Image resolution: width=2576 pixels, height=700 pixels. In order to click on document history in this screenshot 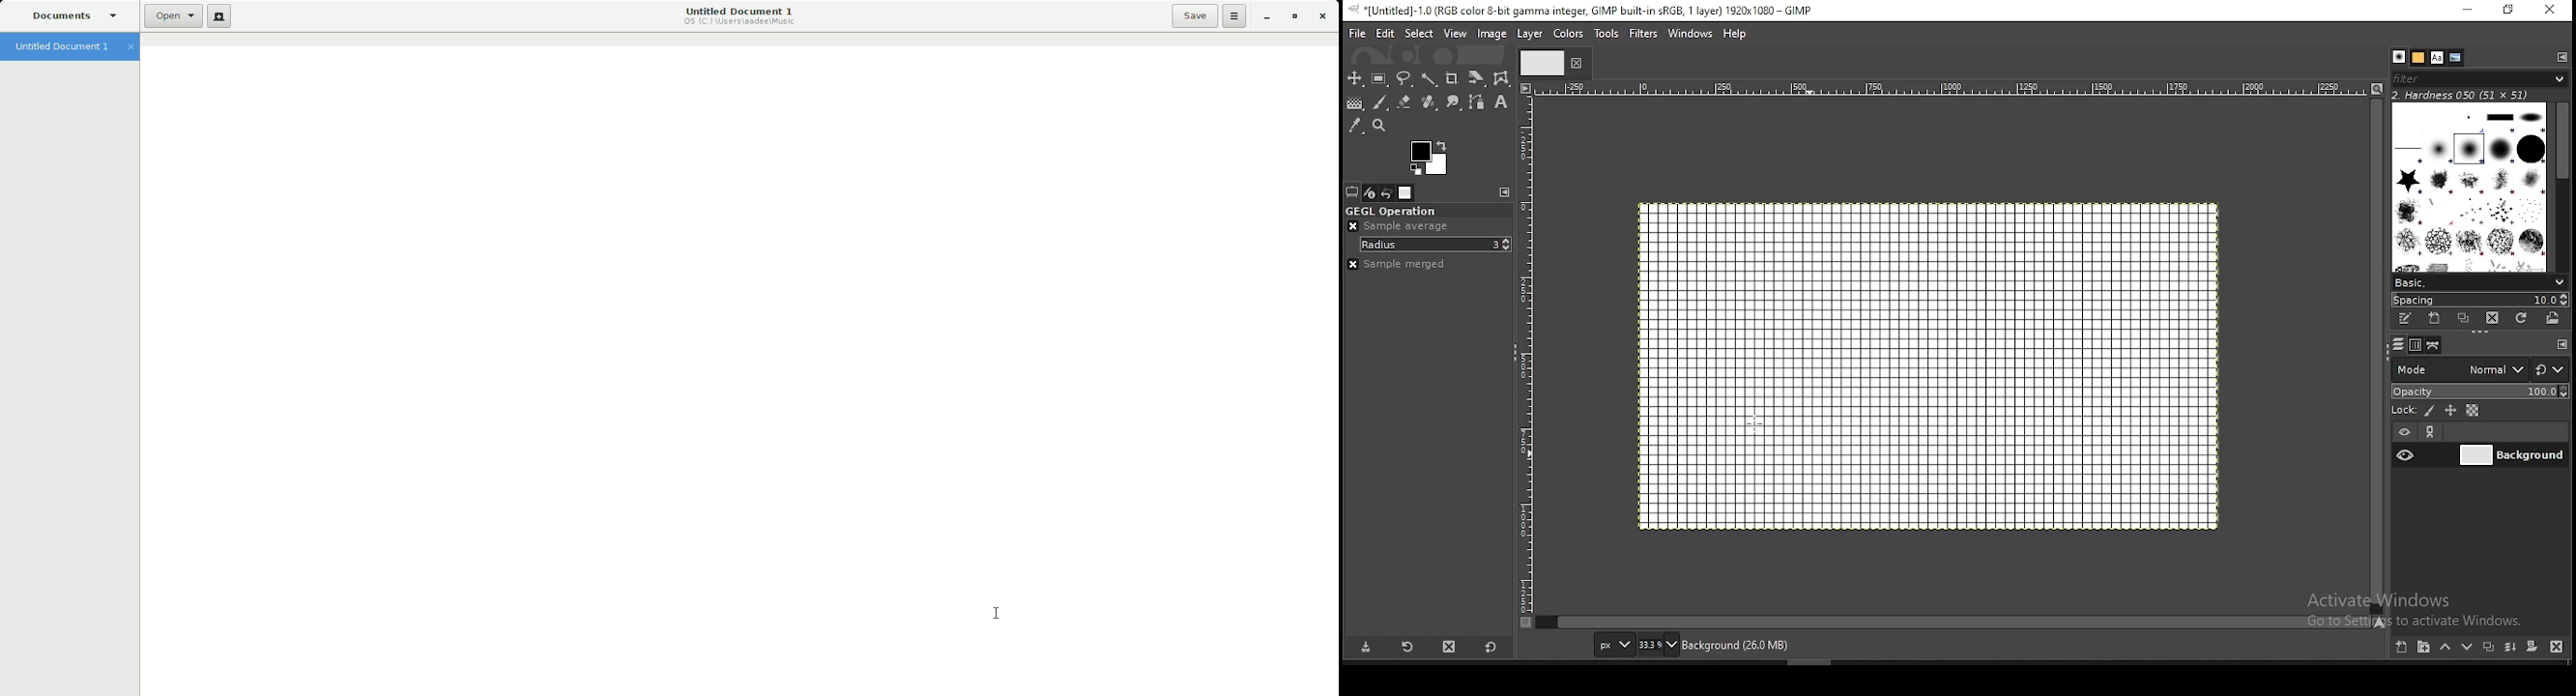, I will do `click(2455, 58)`.